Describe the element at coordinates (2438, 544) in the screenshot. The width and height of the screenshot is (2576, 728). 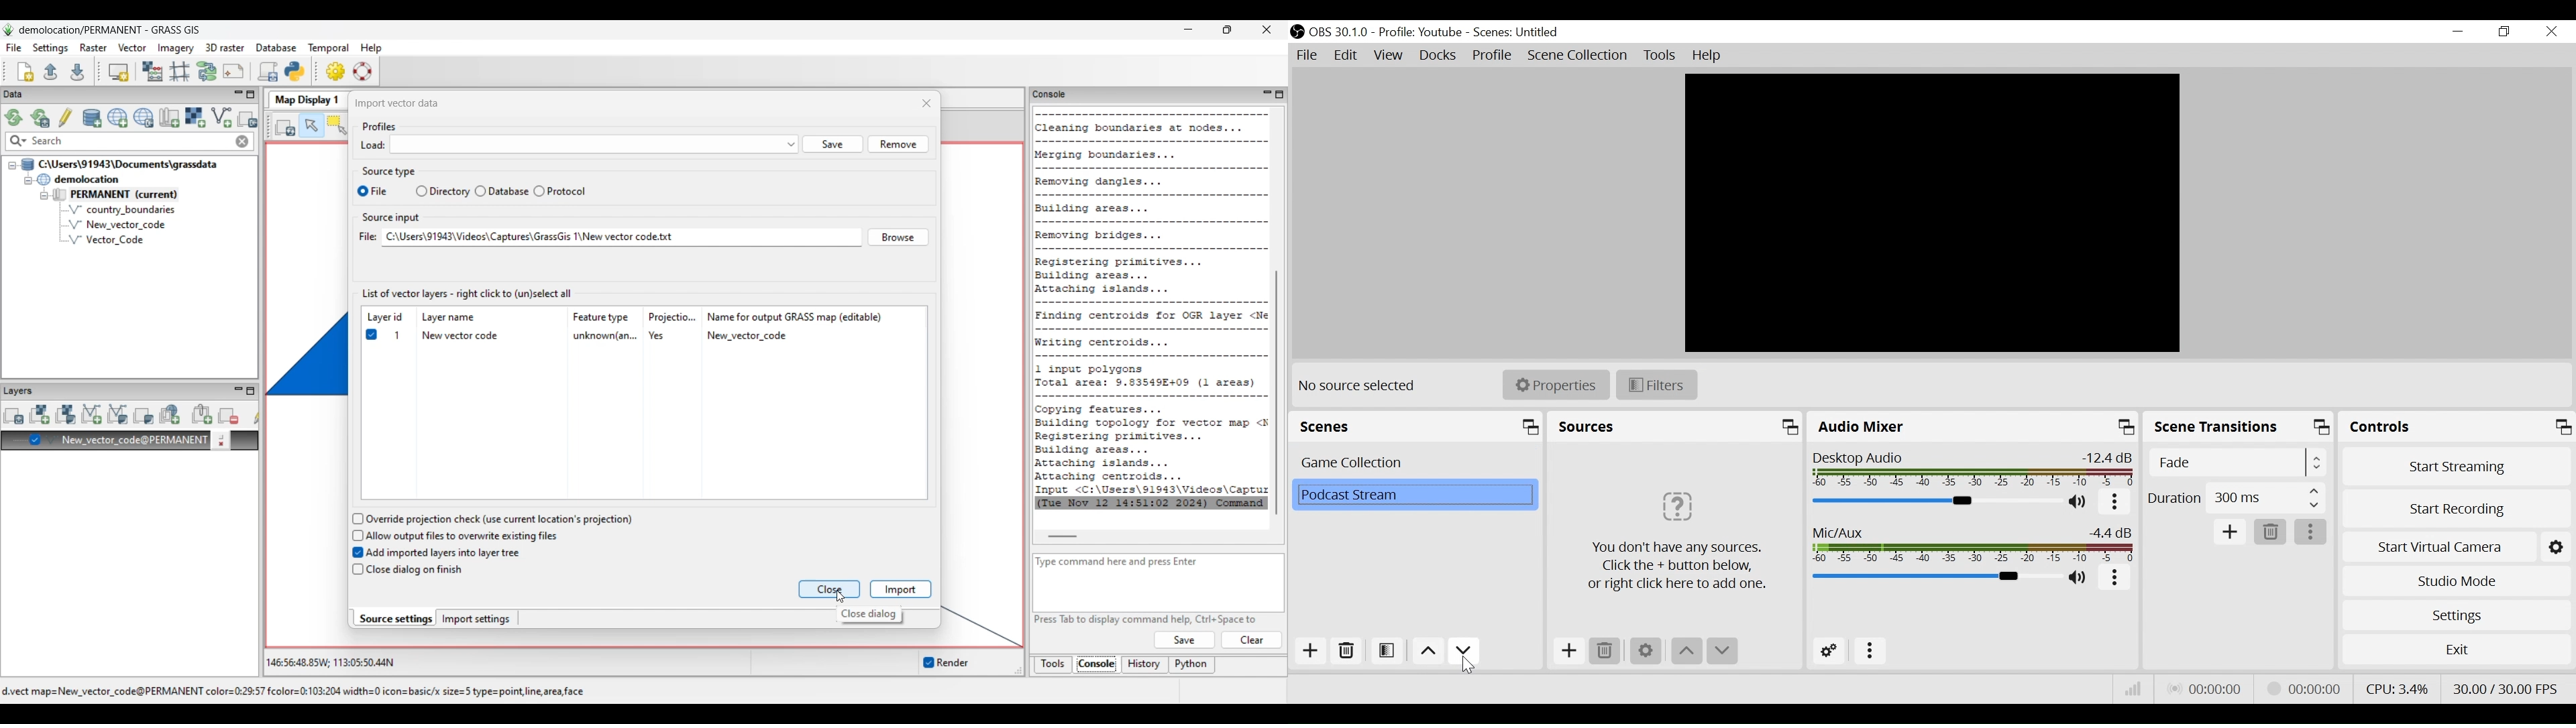
I see `Start Virtual Camera` at that location.